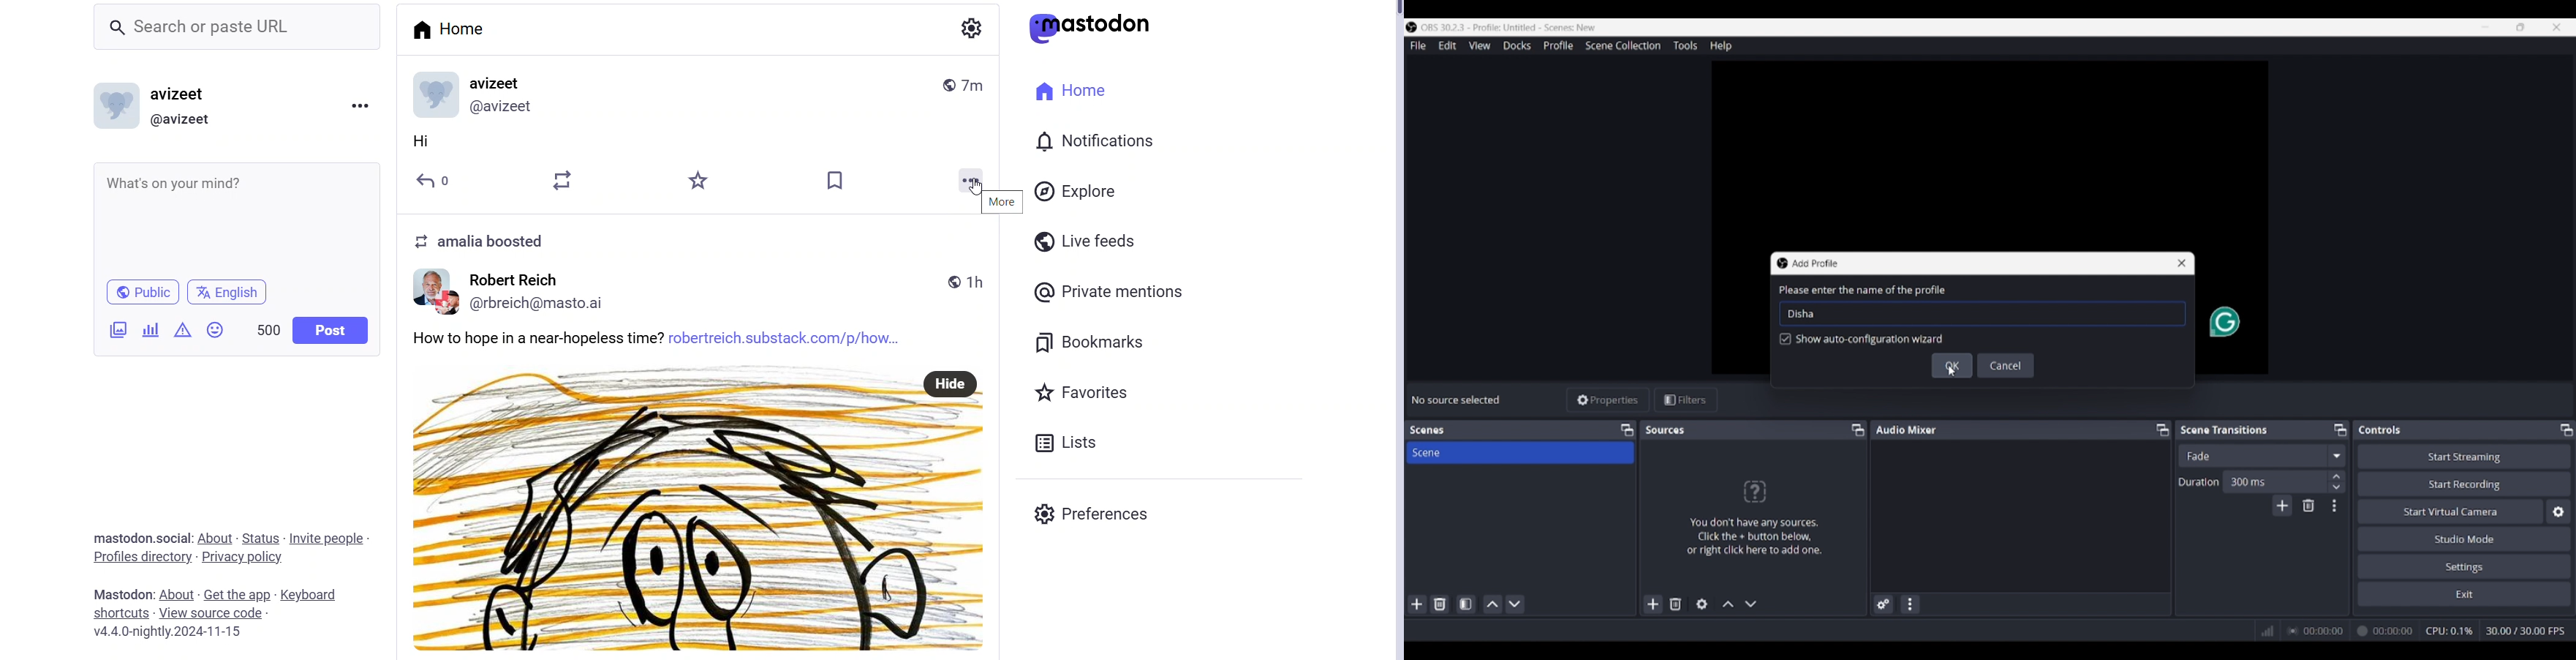  Describe the element at coordinates (2199, 482) in the screenshot. I see `Indicates duration` at that location.